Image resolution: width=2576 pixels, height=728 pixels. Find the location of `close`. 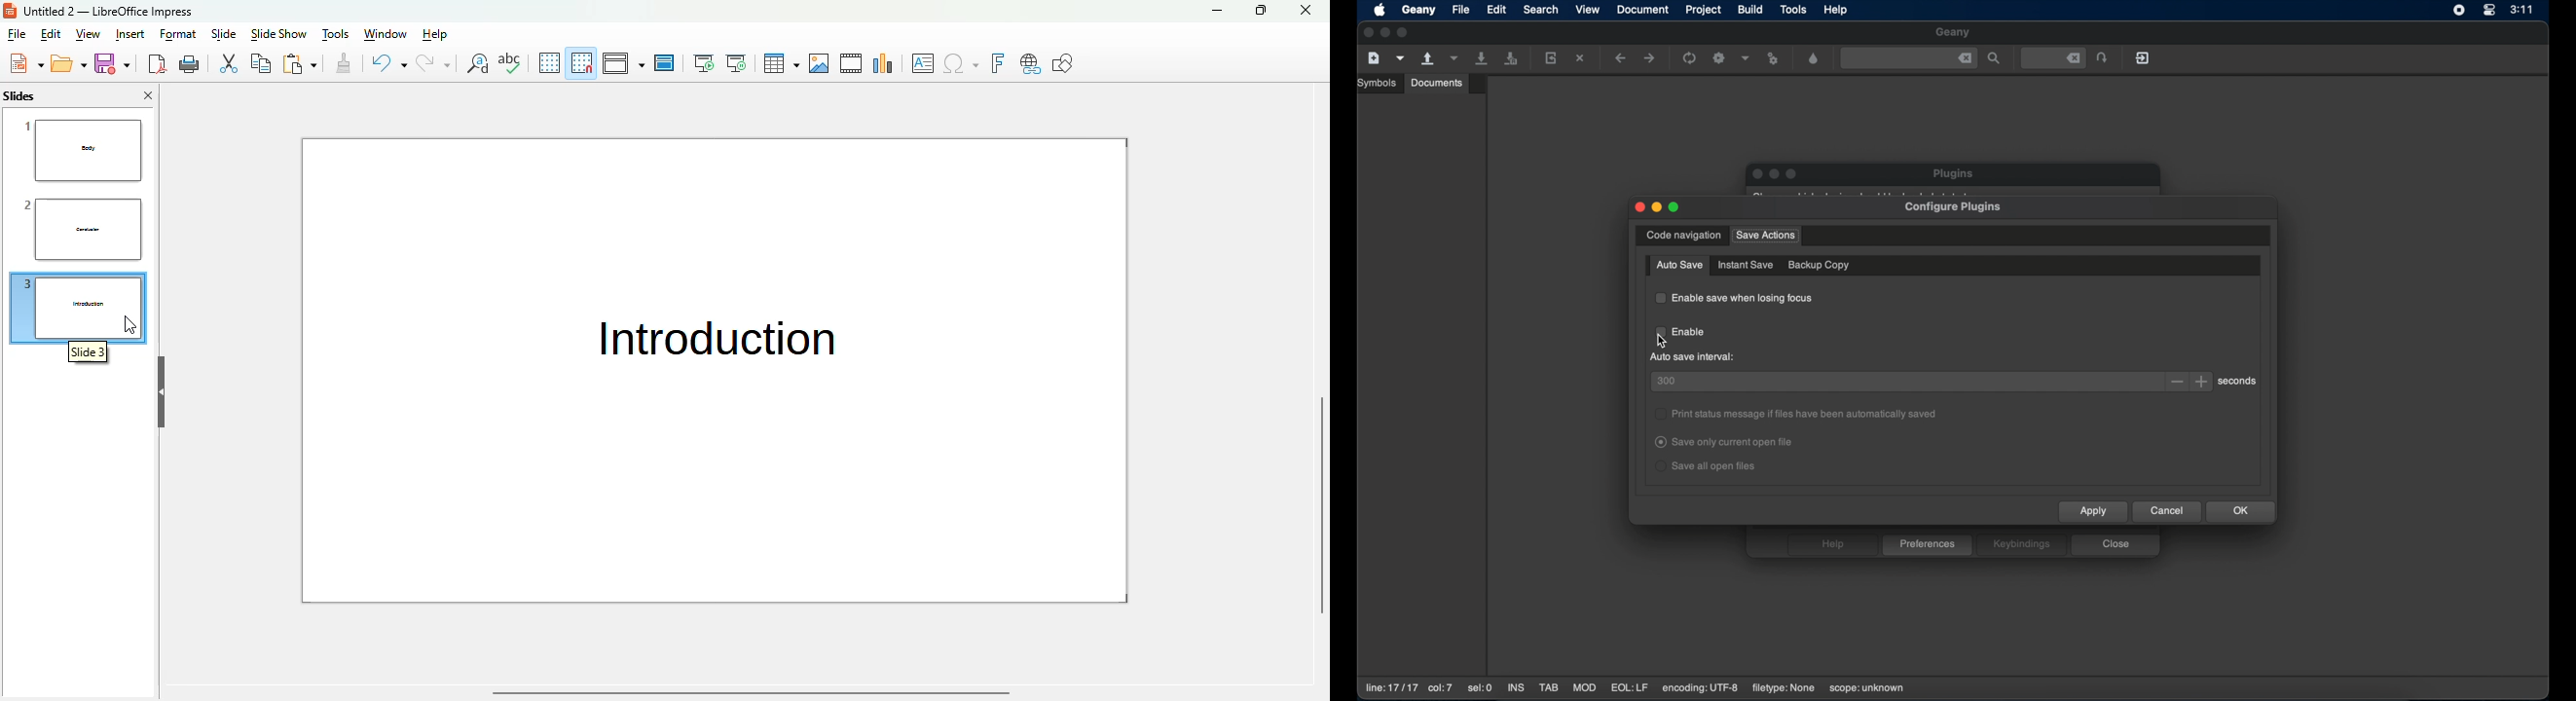

close is located at coordinates (1305, 10).